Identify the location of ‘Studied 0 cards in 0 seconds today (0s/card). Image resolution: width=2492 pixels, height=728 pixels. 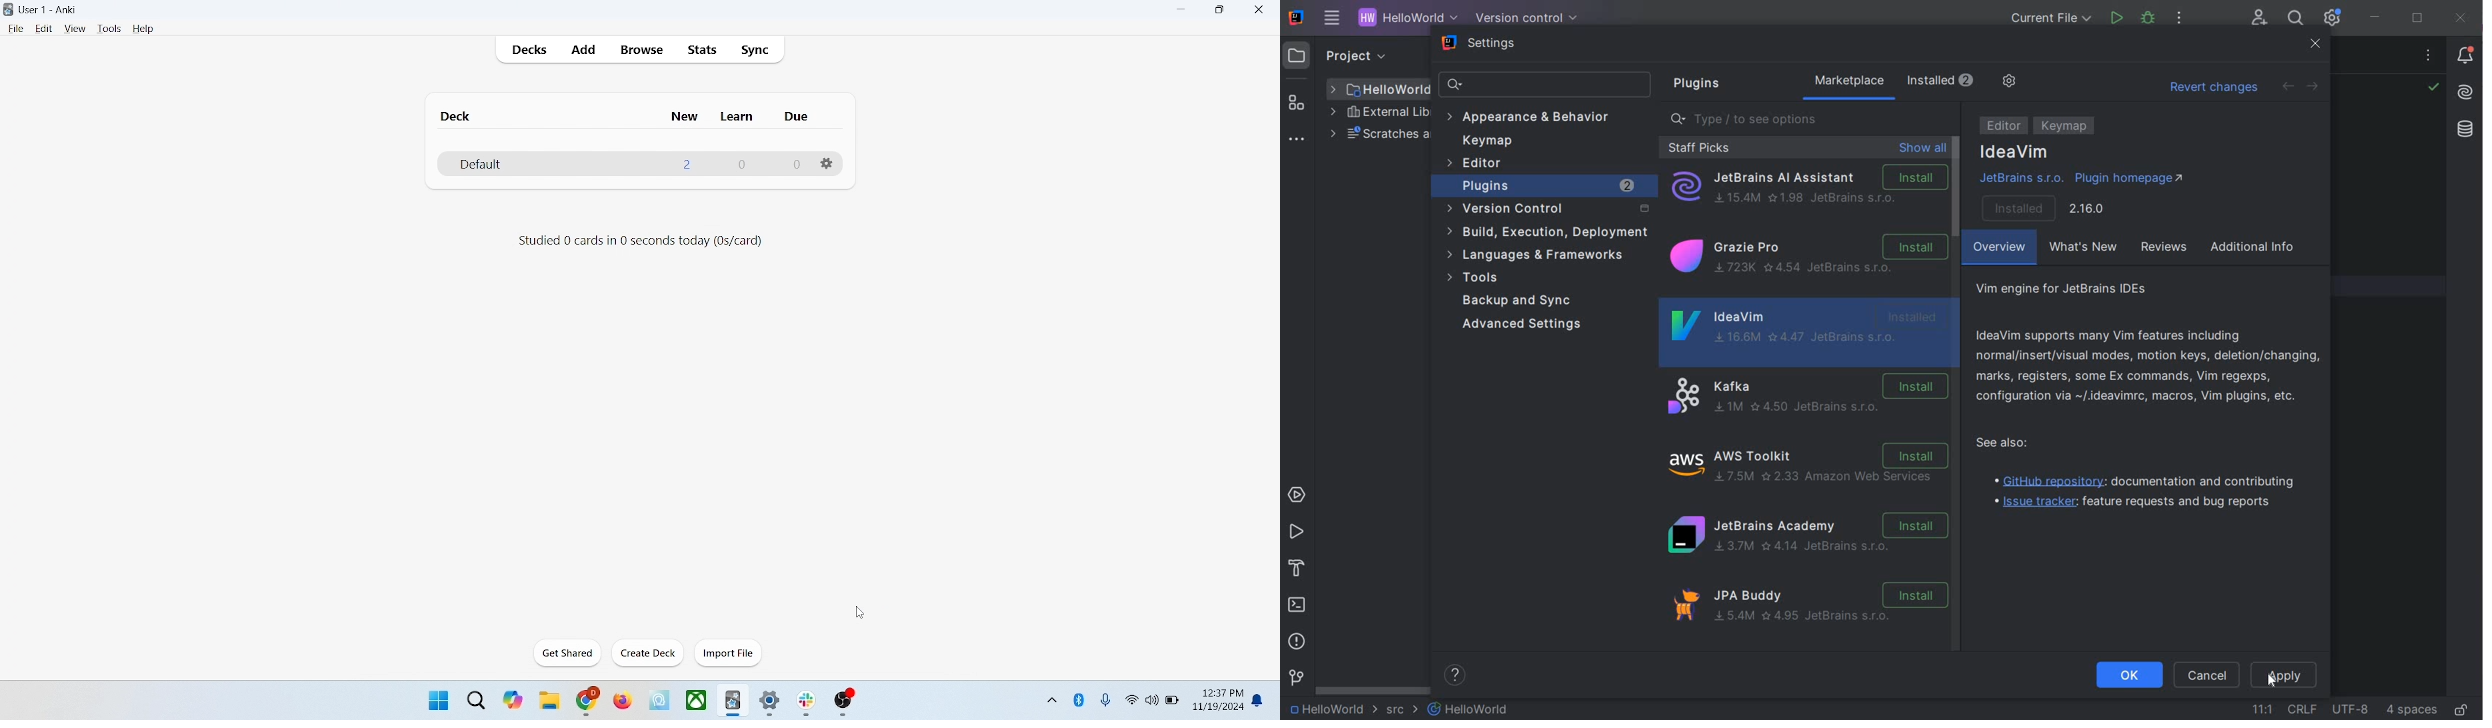
(640, 240).